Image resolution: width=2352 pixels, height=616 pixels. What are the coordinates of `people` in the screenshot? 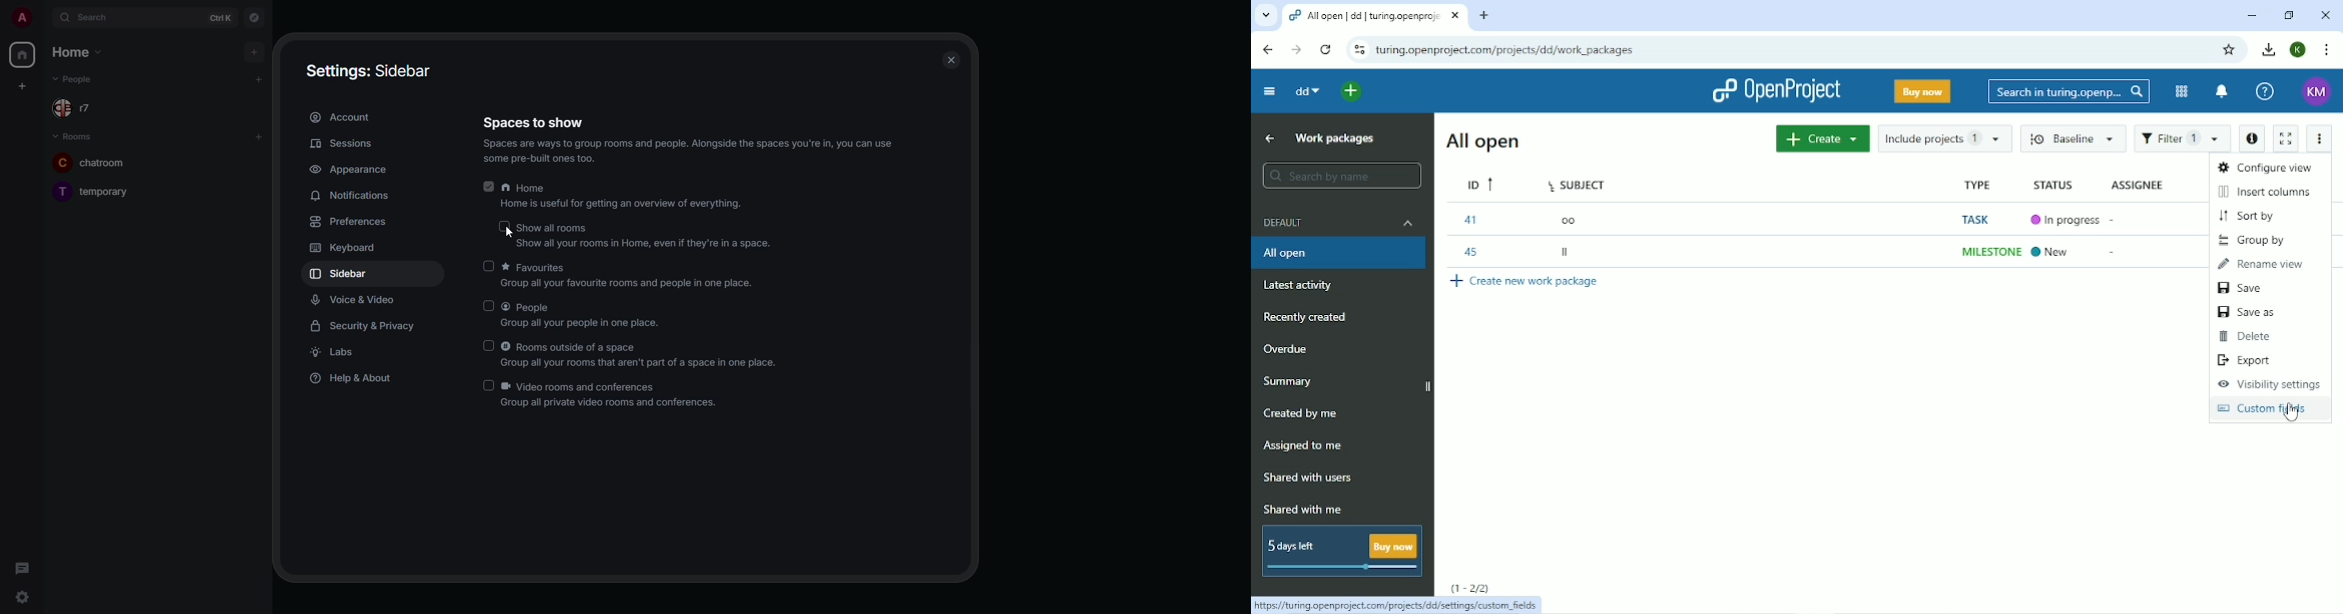 It's located at (583, 315).